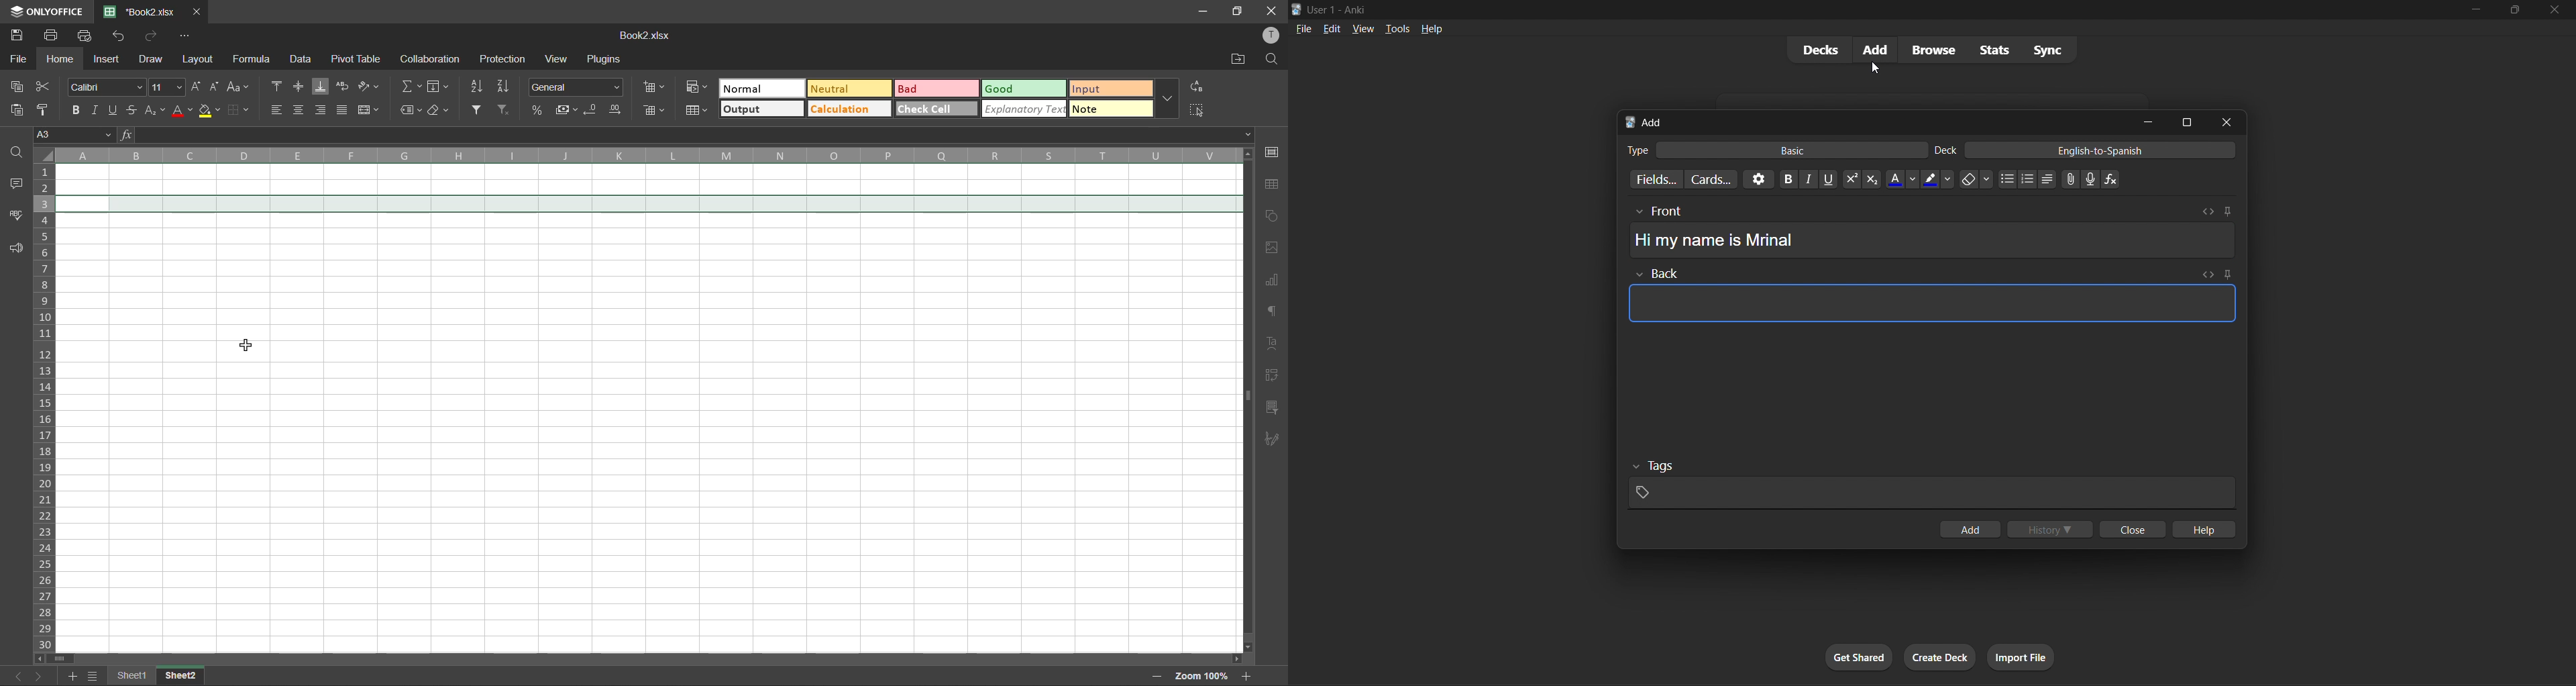 The height and width of the screenshot is (700, 2576). Describe the element at coordinates (300, 59) in the screenshot. I see `data` at that location.